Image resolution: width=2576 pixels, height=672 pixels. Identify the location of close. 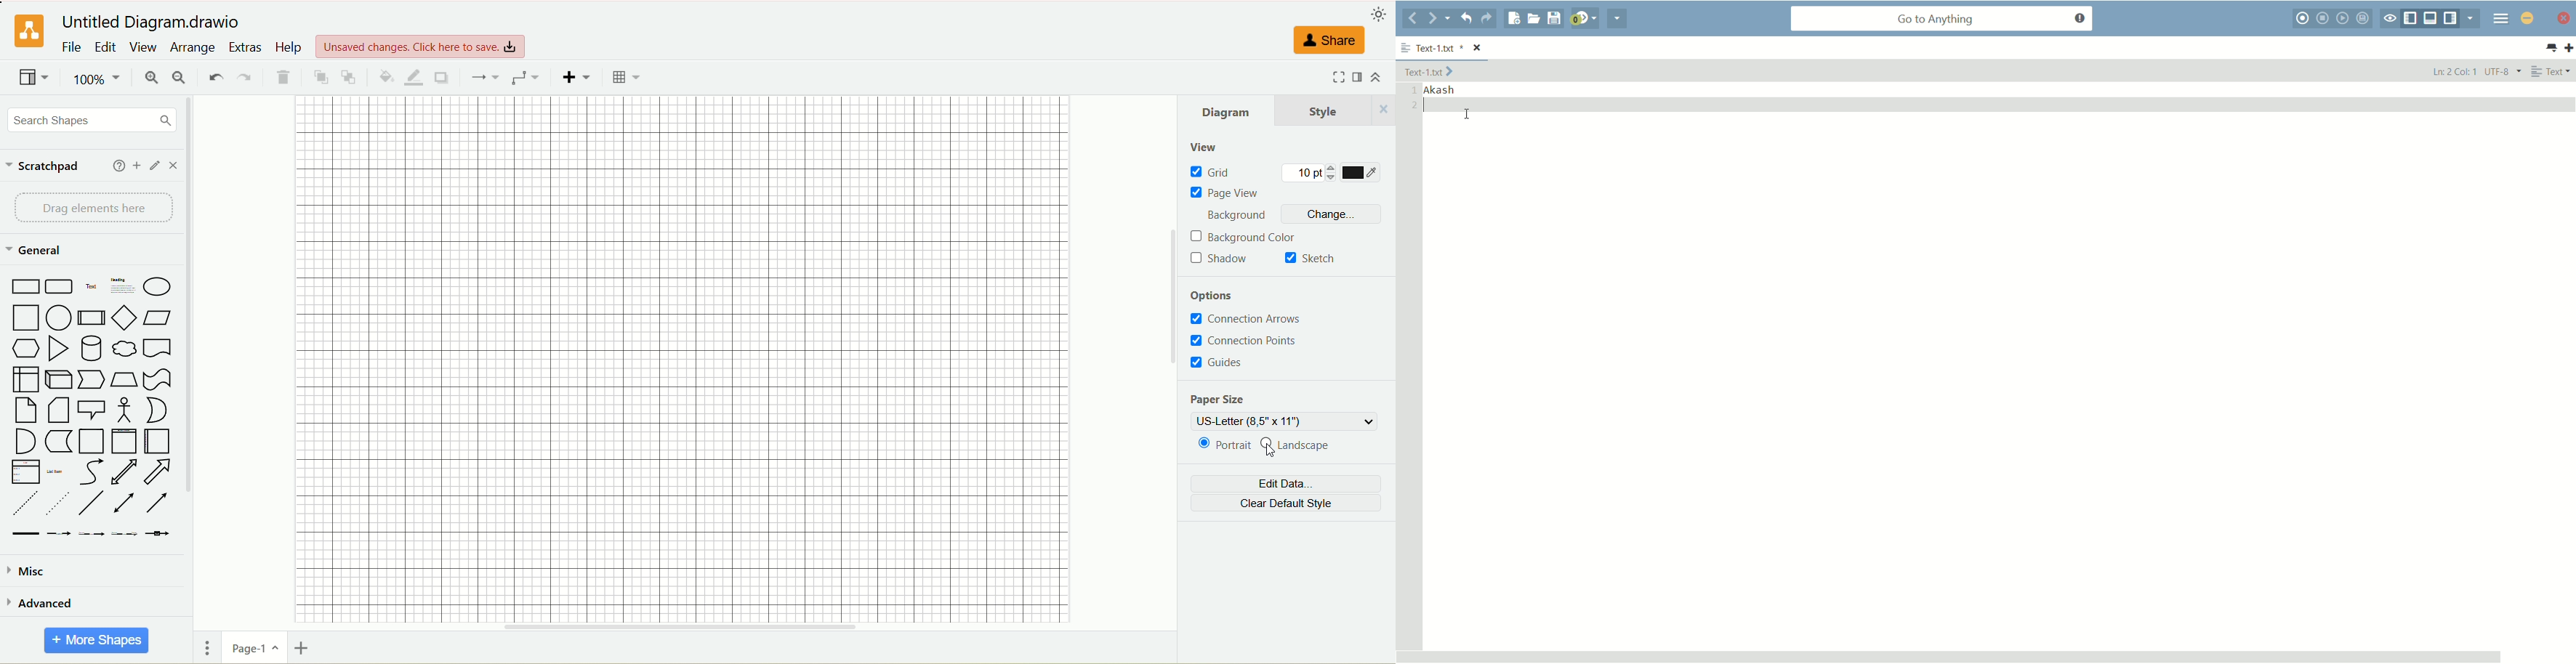
(173, 166).